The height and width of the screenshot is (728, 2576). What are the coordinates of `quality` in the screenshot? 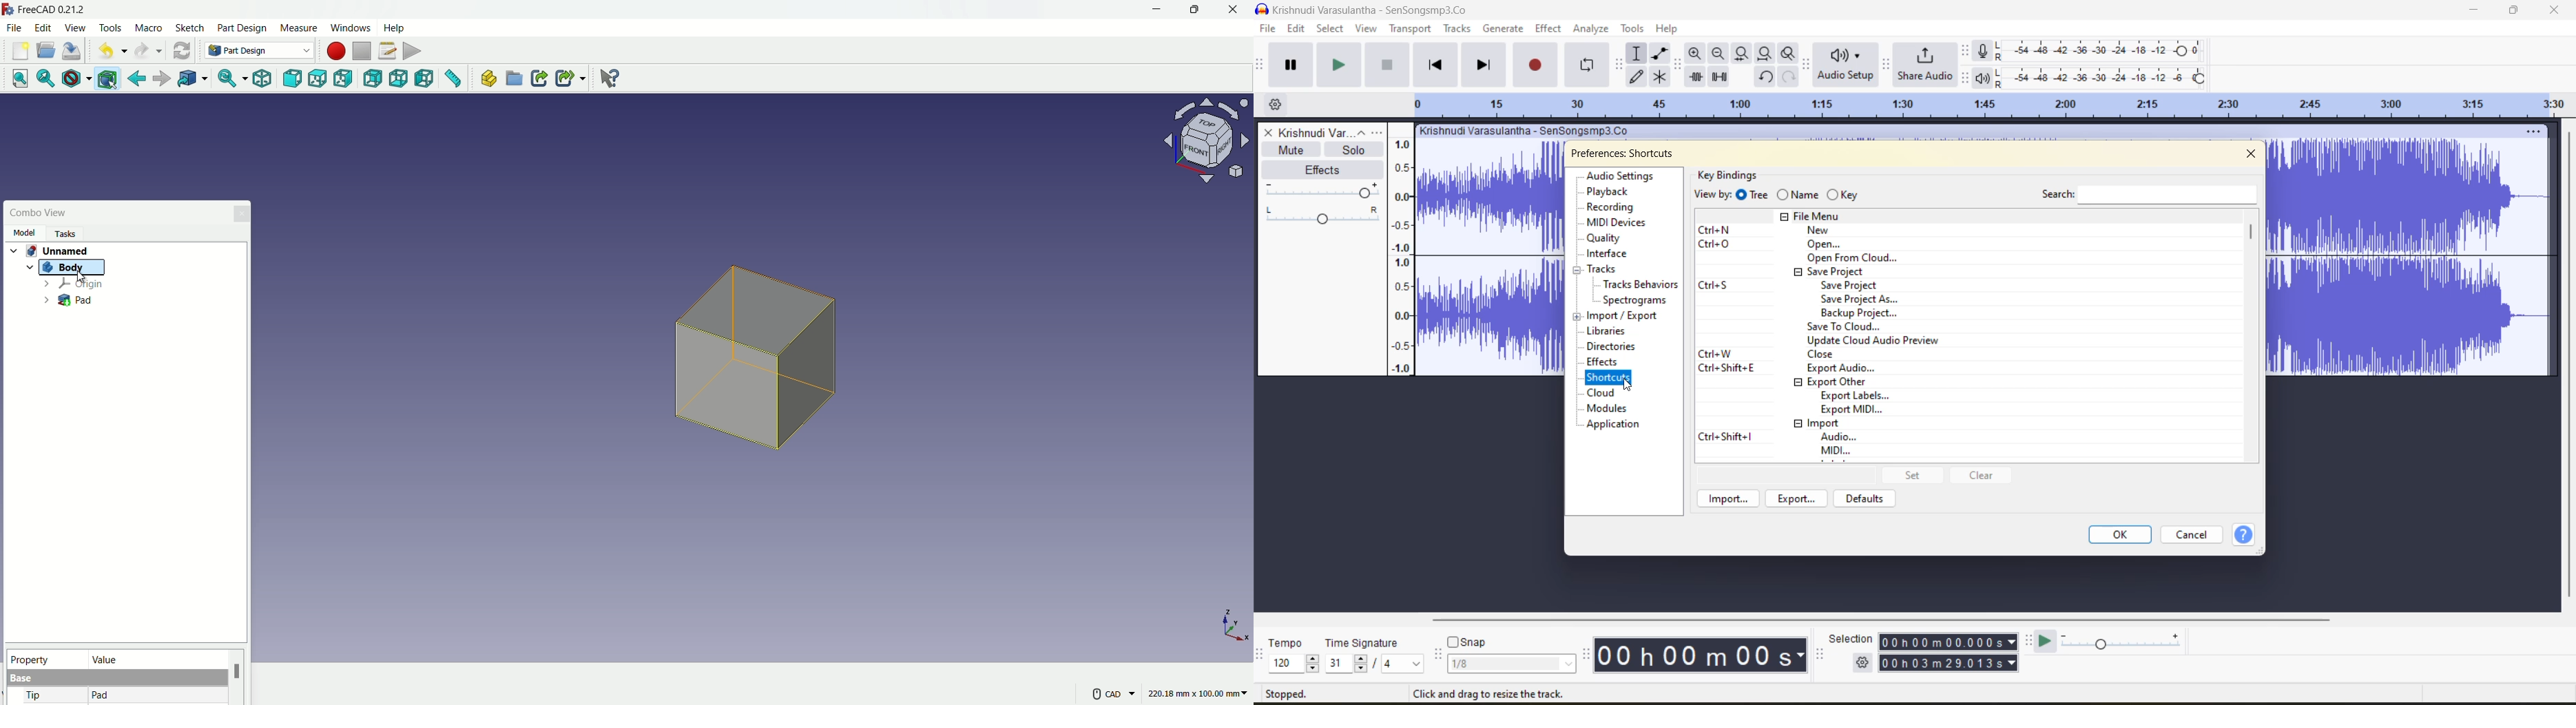 It's located at (1607, 238).